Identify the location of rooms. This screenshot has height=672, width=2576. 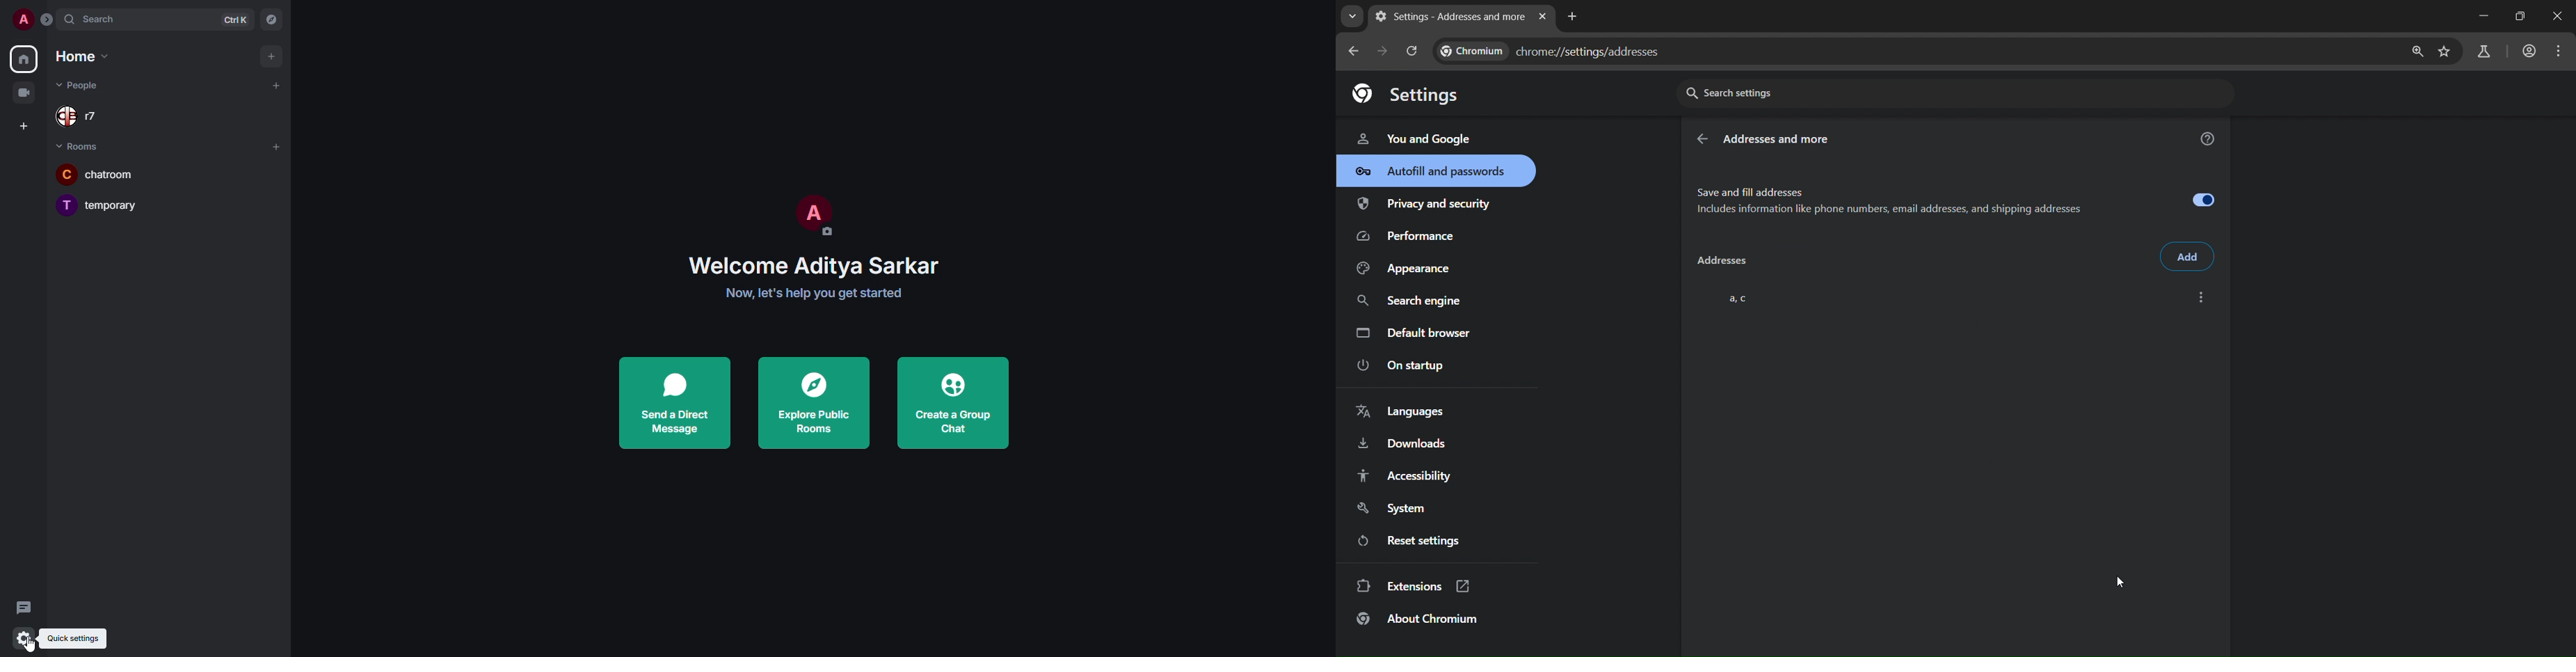
(79, 144).